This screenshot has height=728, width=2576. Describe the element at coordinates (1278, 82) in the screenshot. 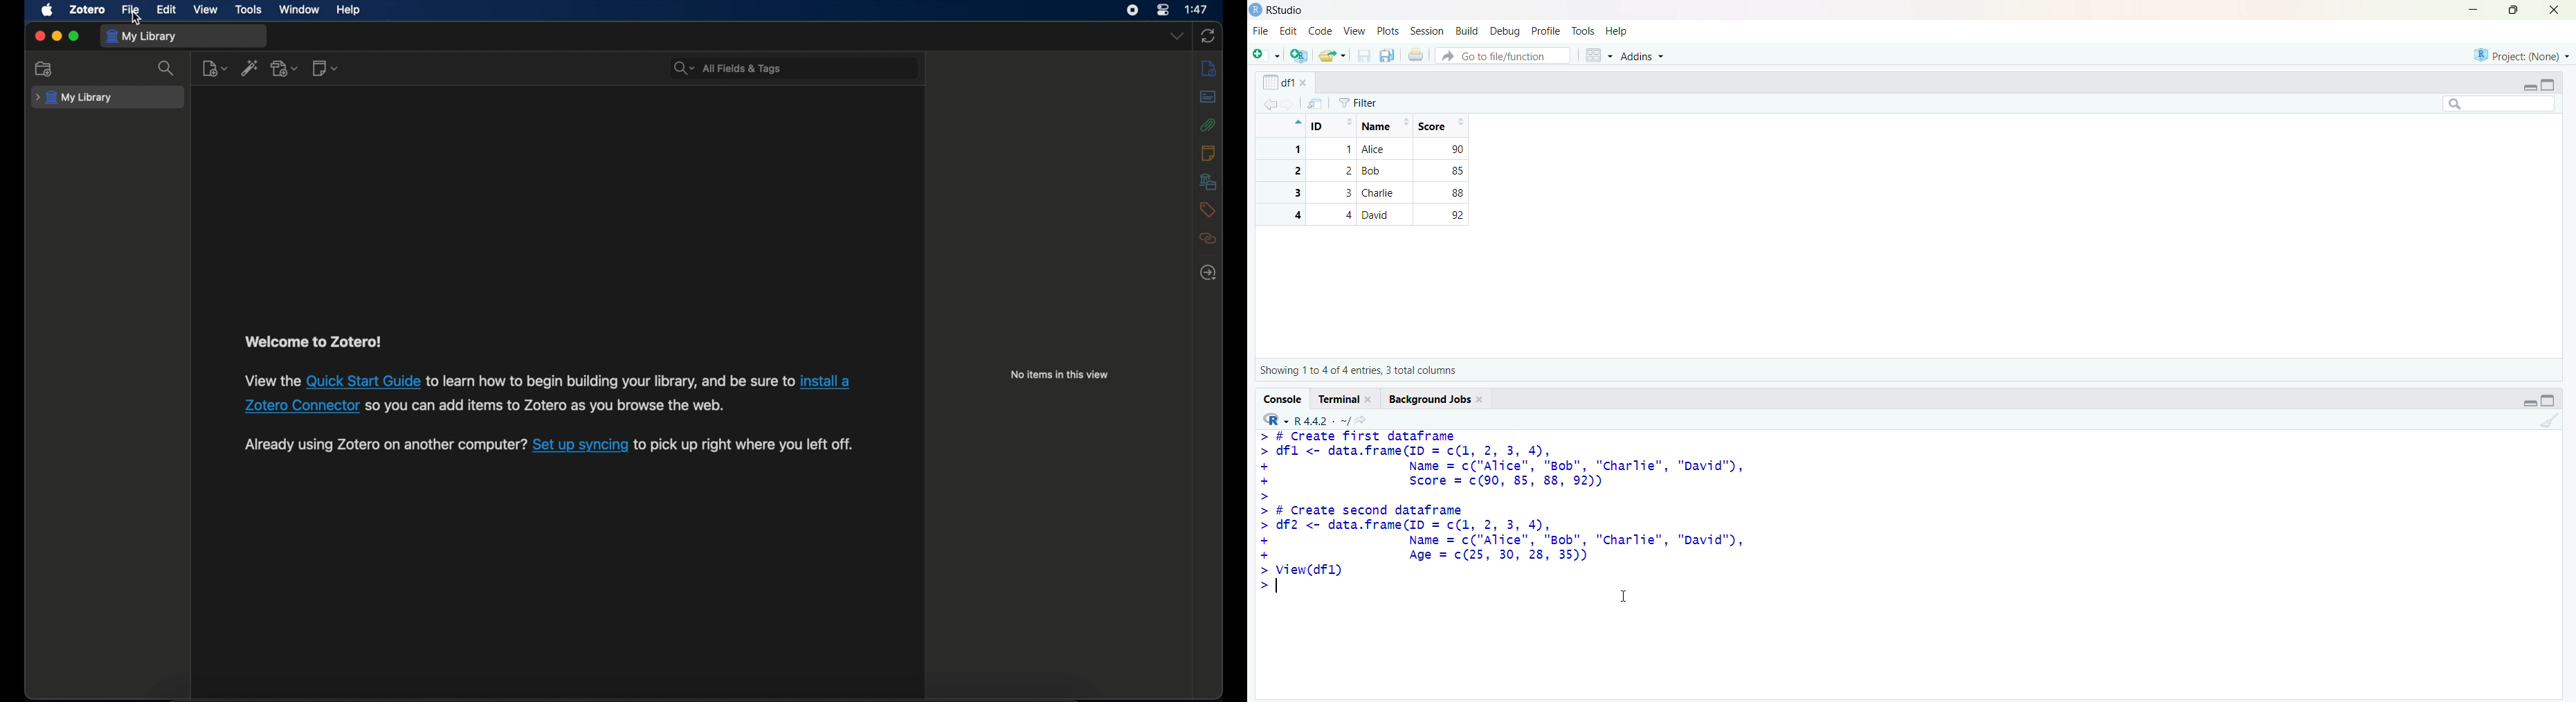

I see `df1` at that location.